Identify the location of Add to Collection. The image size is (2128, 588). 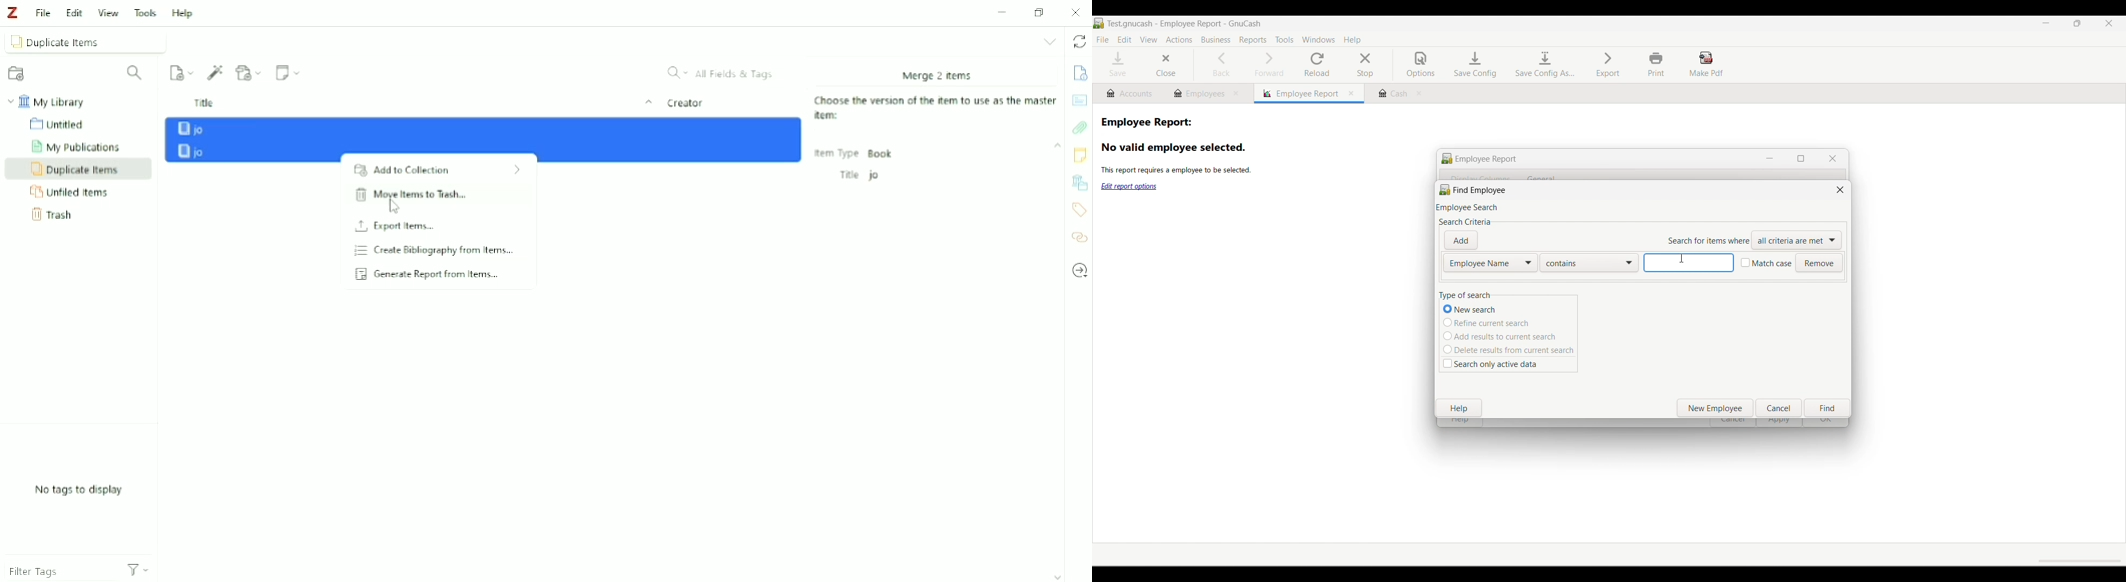
(437, 171).